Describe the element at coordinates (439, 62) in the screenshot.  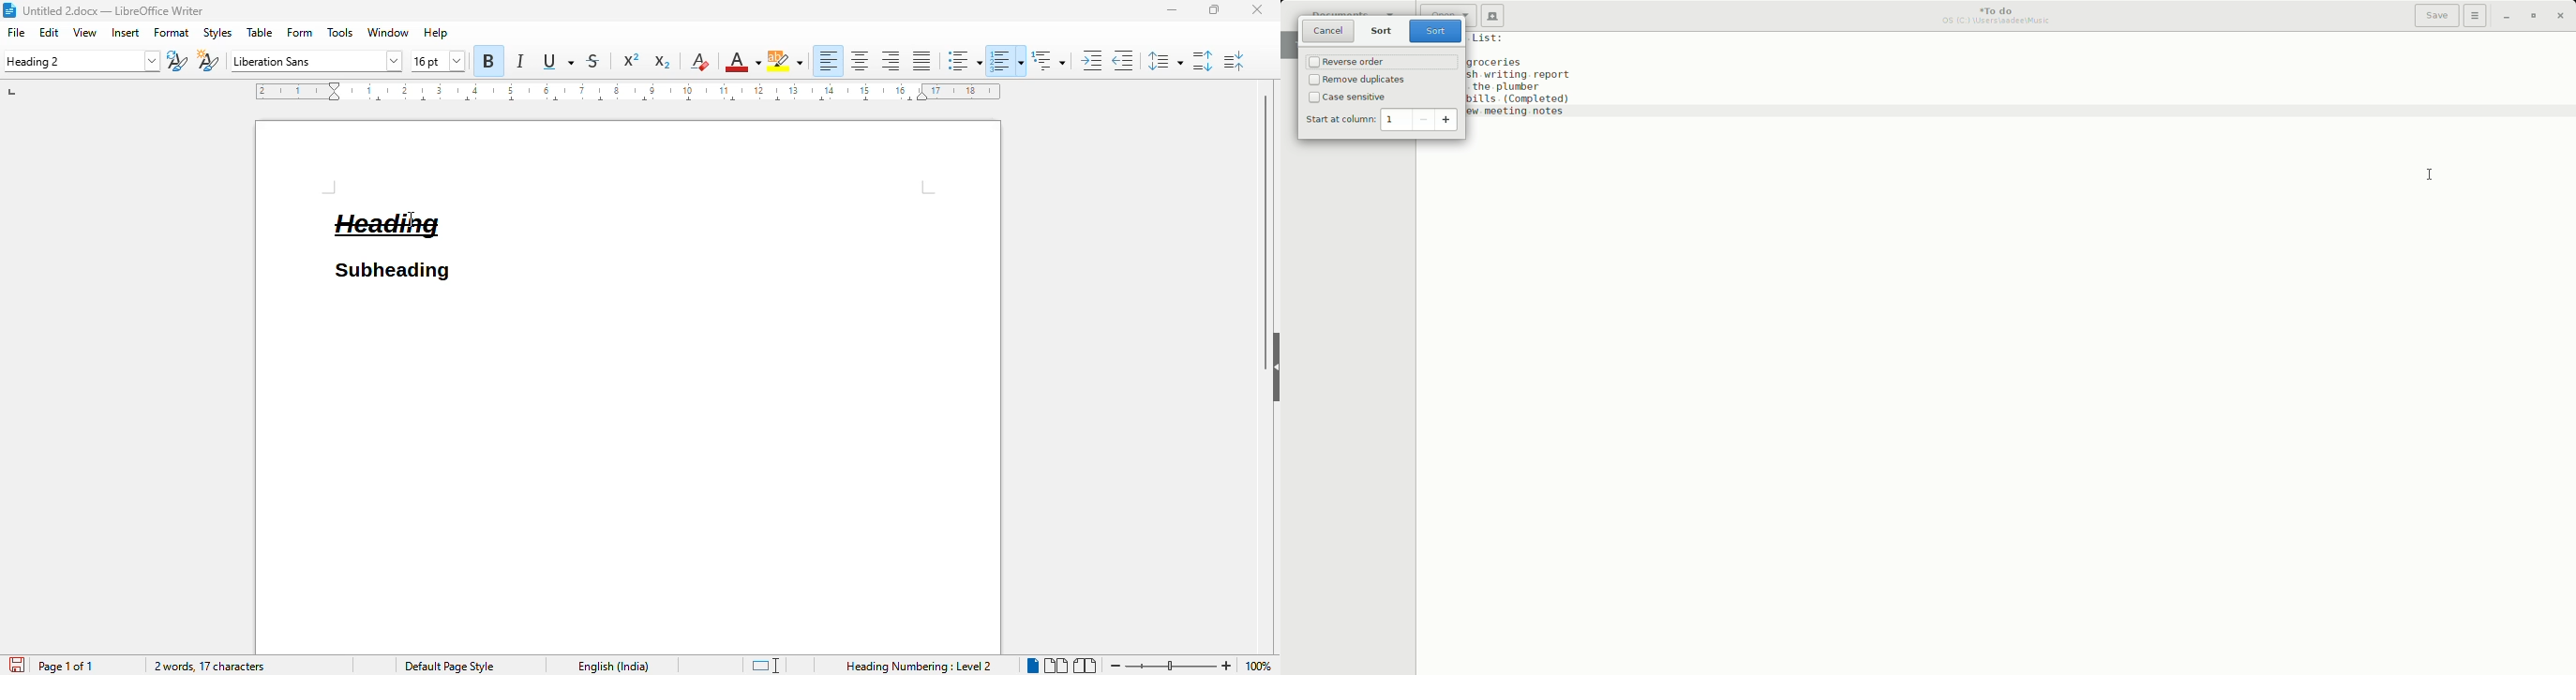
I see `font size` at that location.